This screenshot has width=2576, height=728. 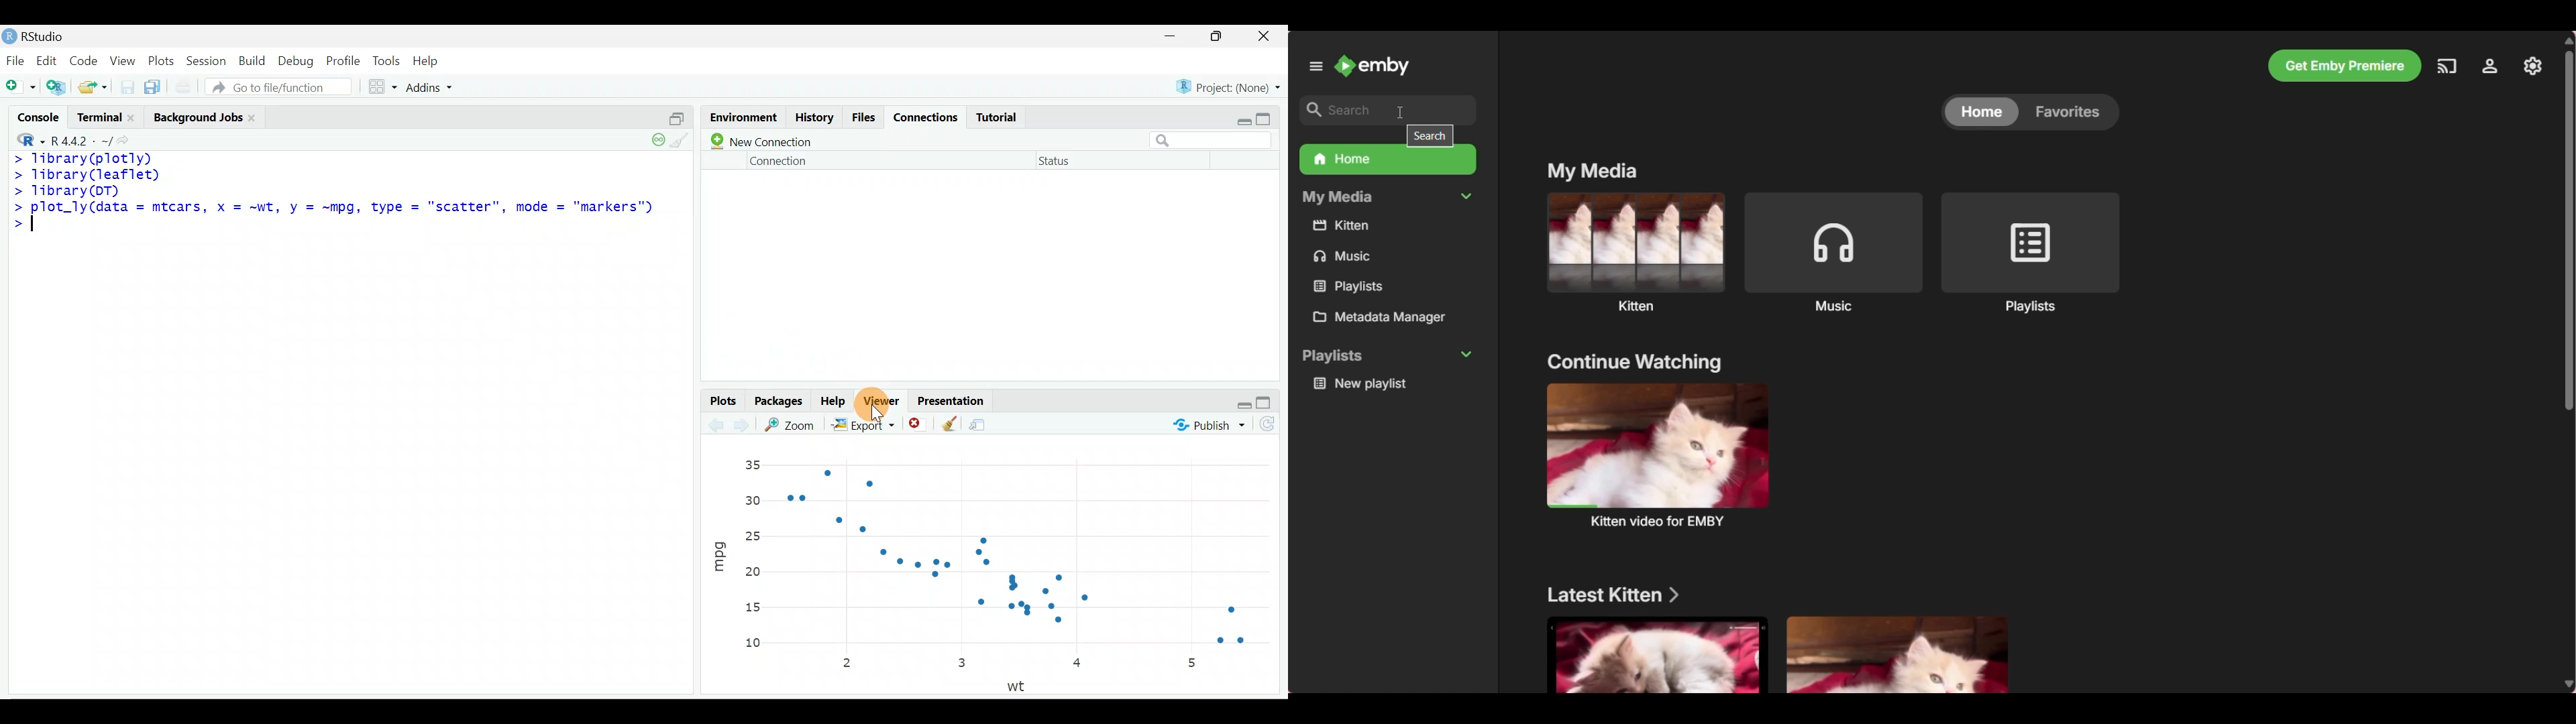 What do you see at coordinates (1655, 656) in the screenshot?
I see `Media under section mentioned above` at bounding box center [1655, 656].